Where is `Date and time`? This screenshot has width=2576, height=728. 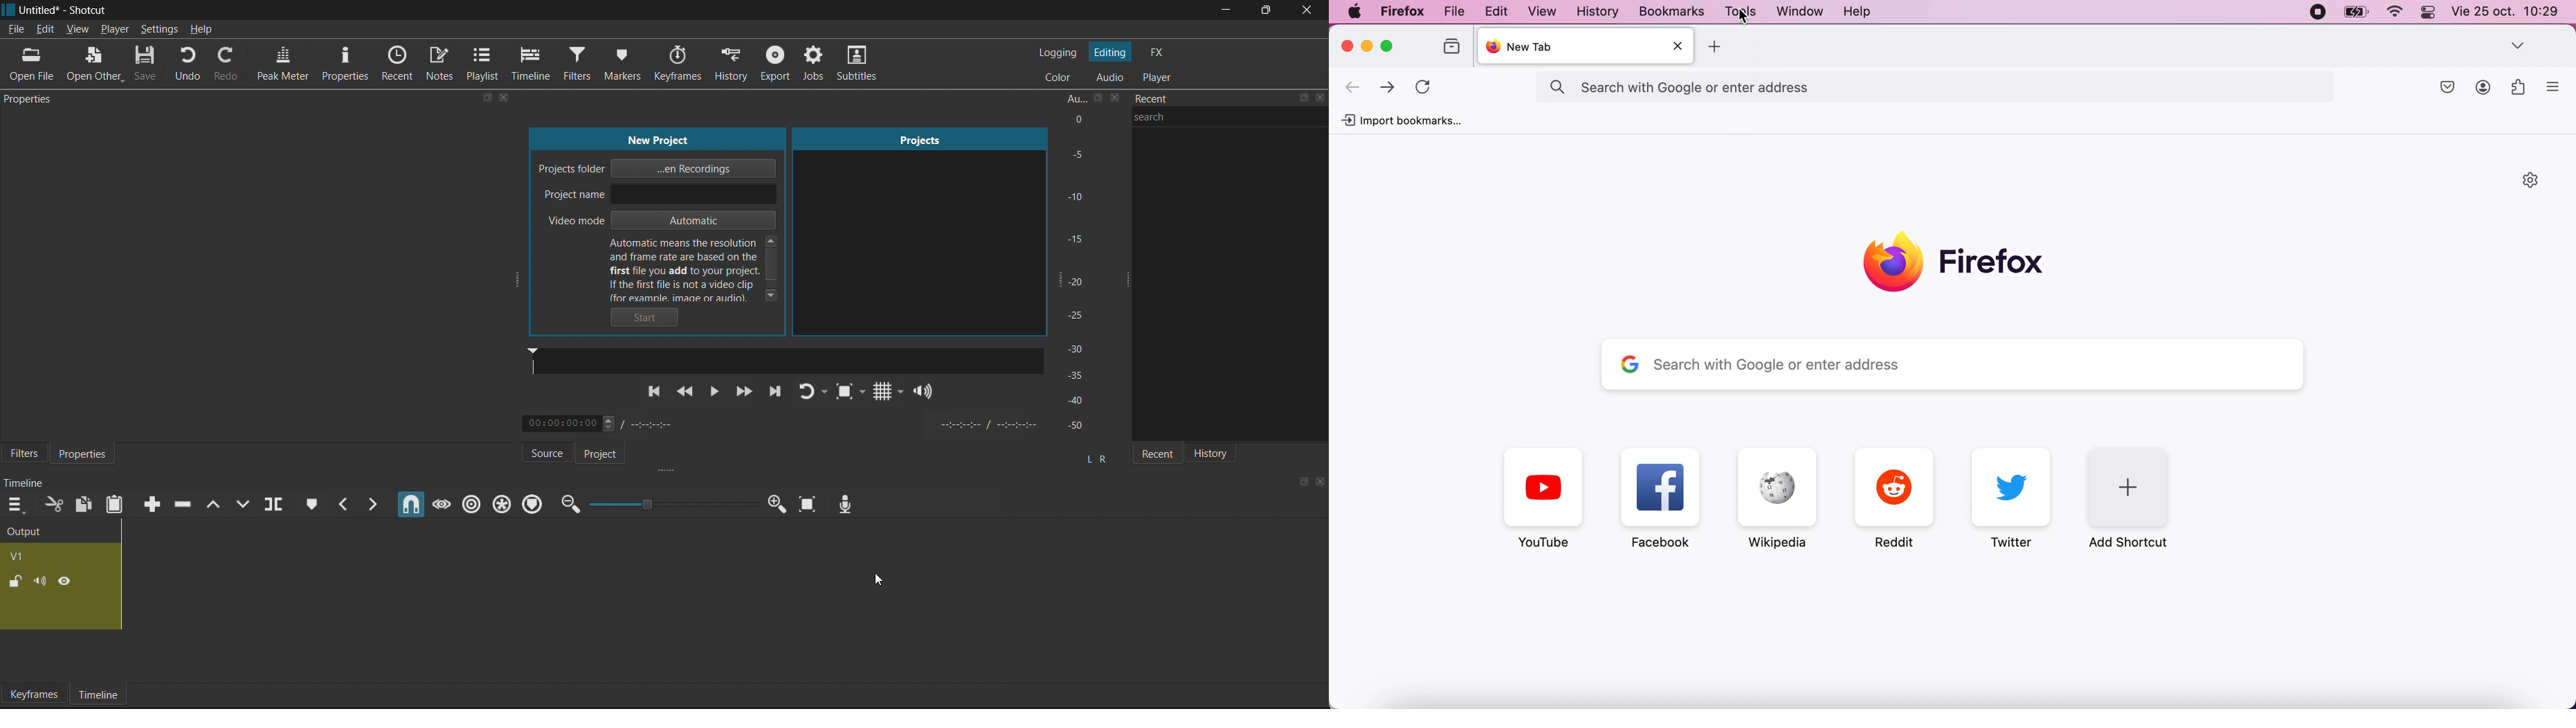 Date and time is located at coordinates (2506, 11).